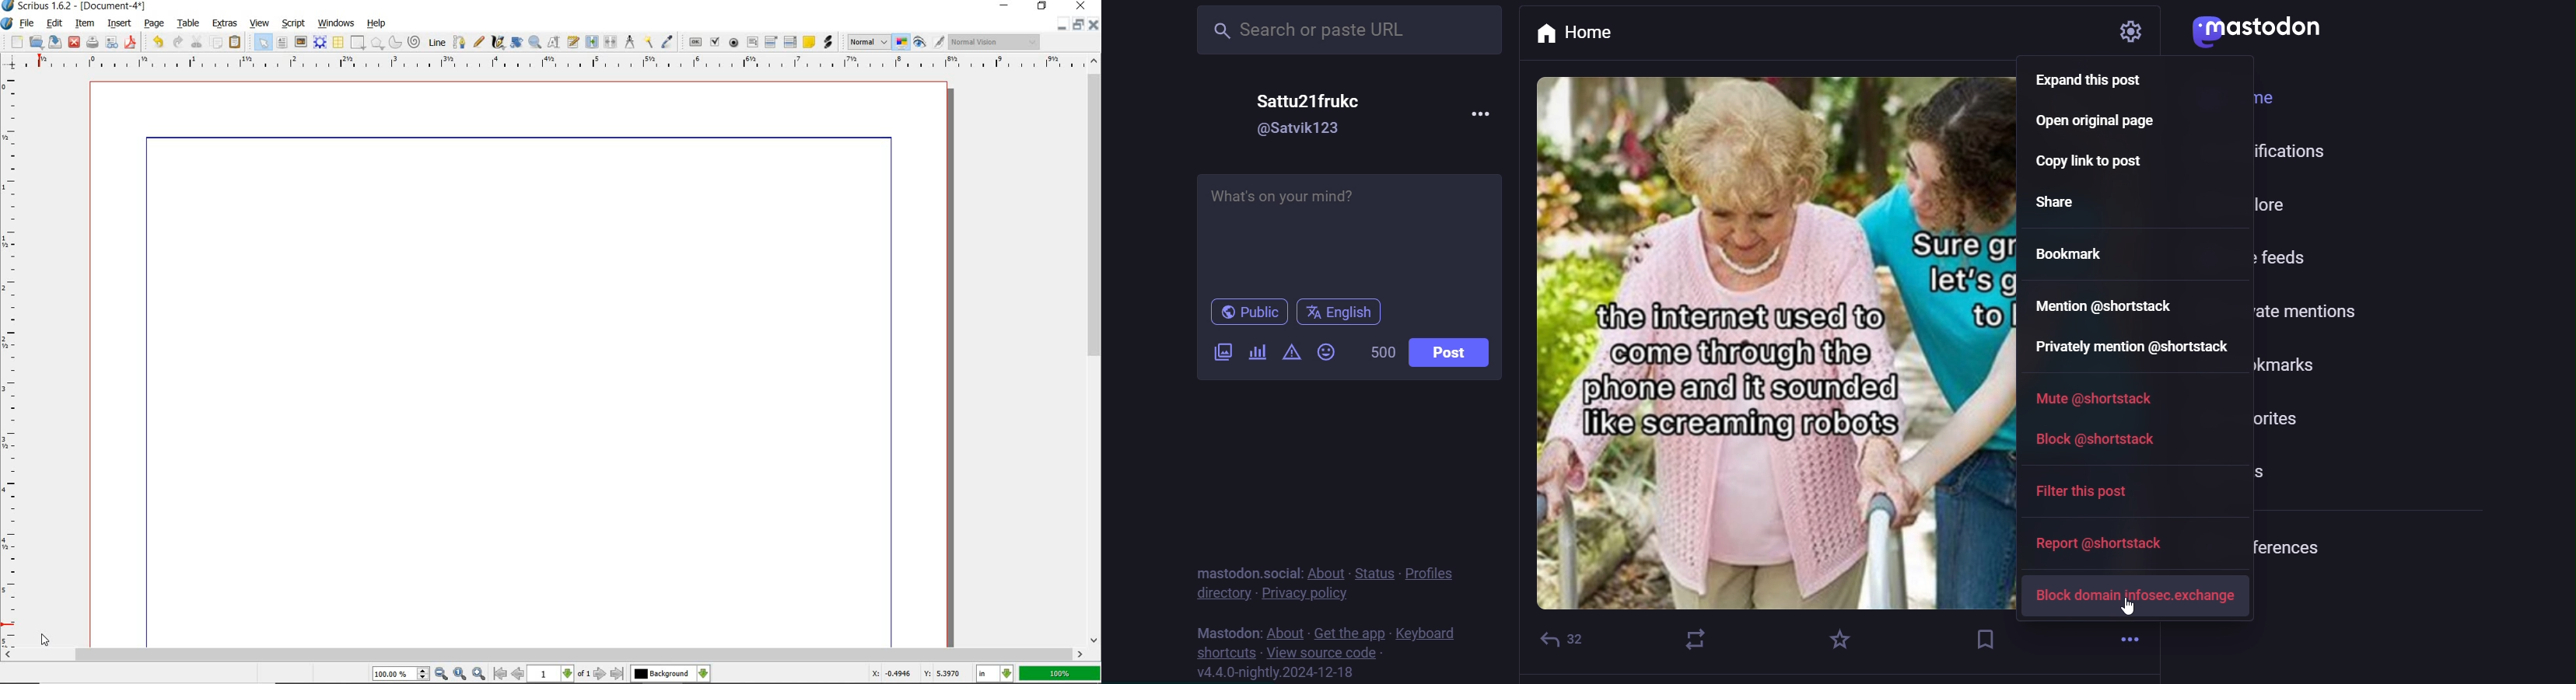 This screenshot has width=2576, height=700. I want to click on about, so click(1326, 573).